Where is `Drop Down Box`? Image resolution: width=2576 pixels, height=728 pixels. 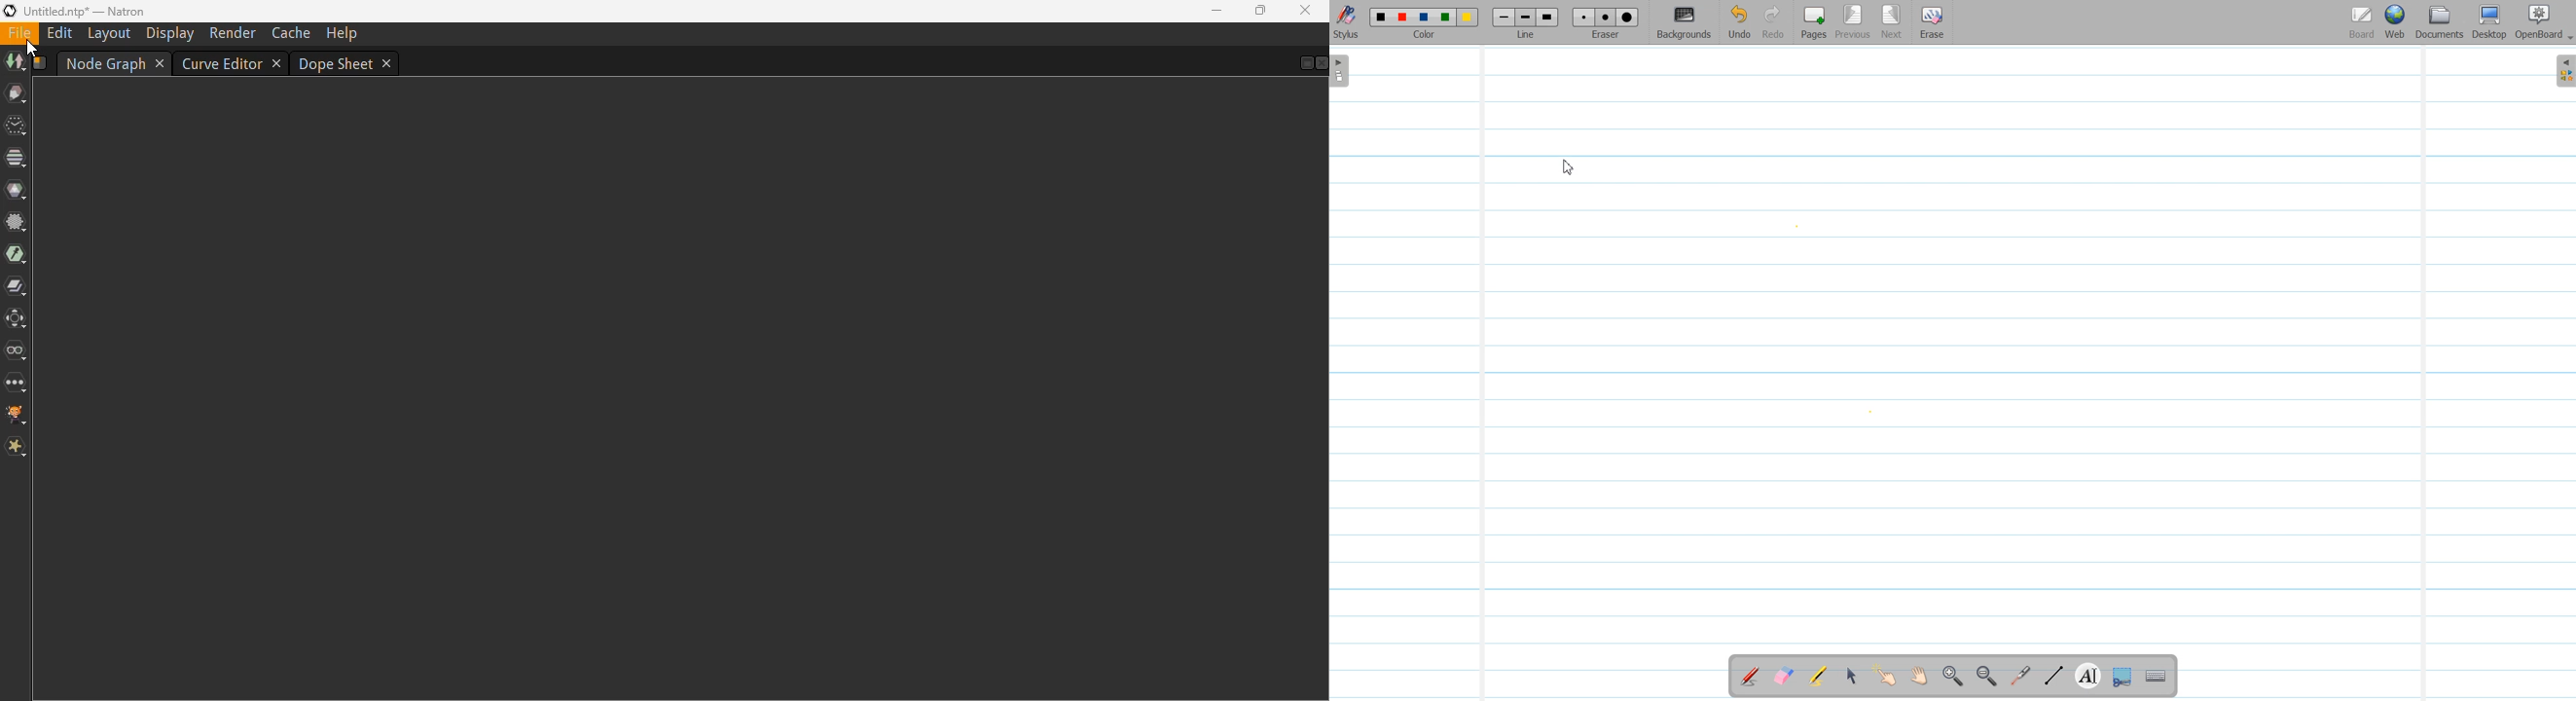 Drop Down Box is located at coordinates (2568, 38).